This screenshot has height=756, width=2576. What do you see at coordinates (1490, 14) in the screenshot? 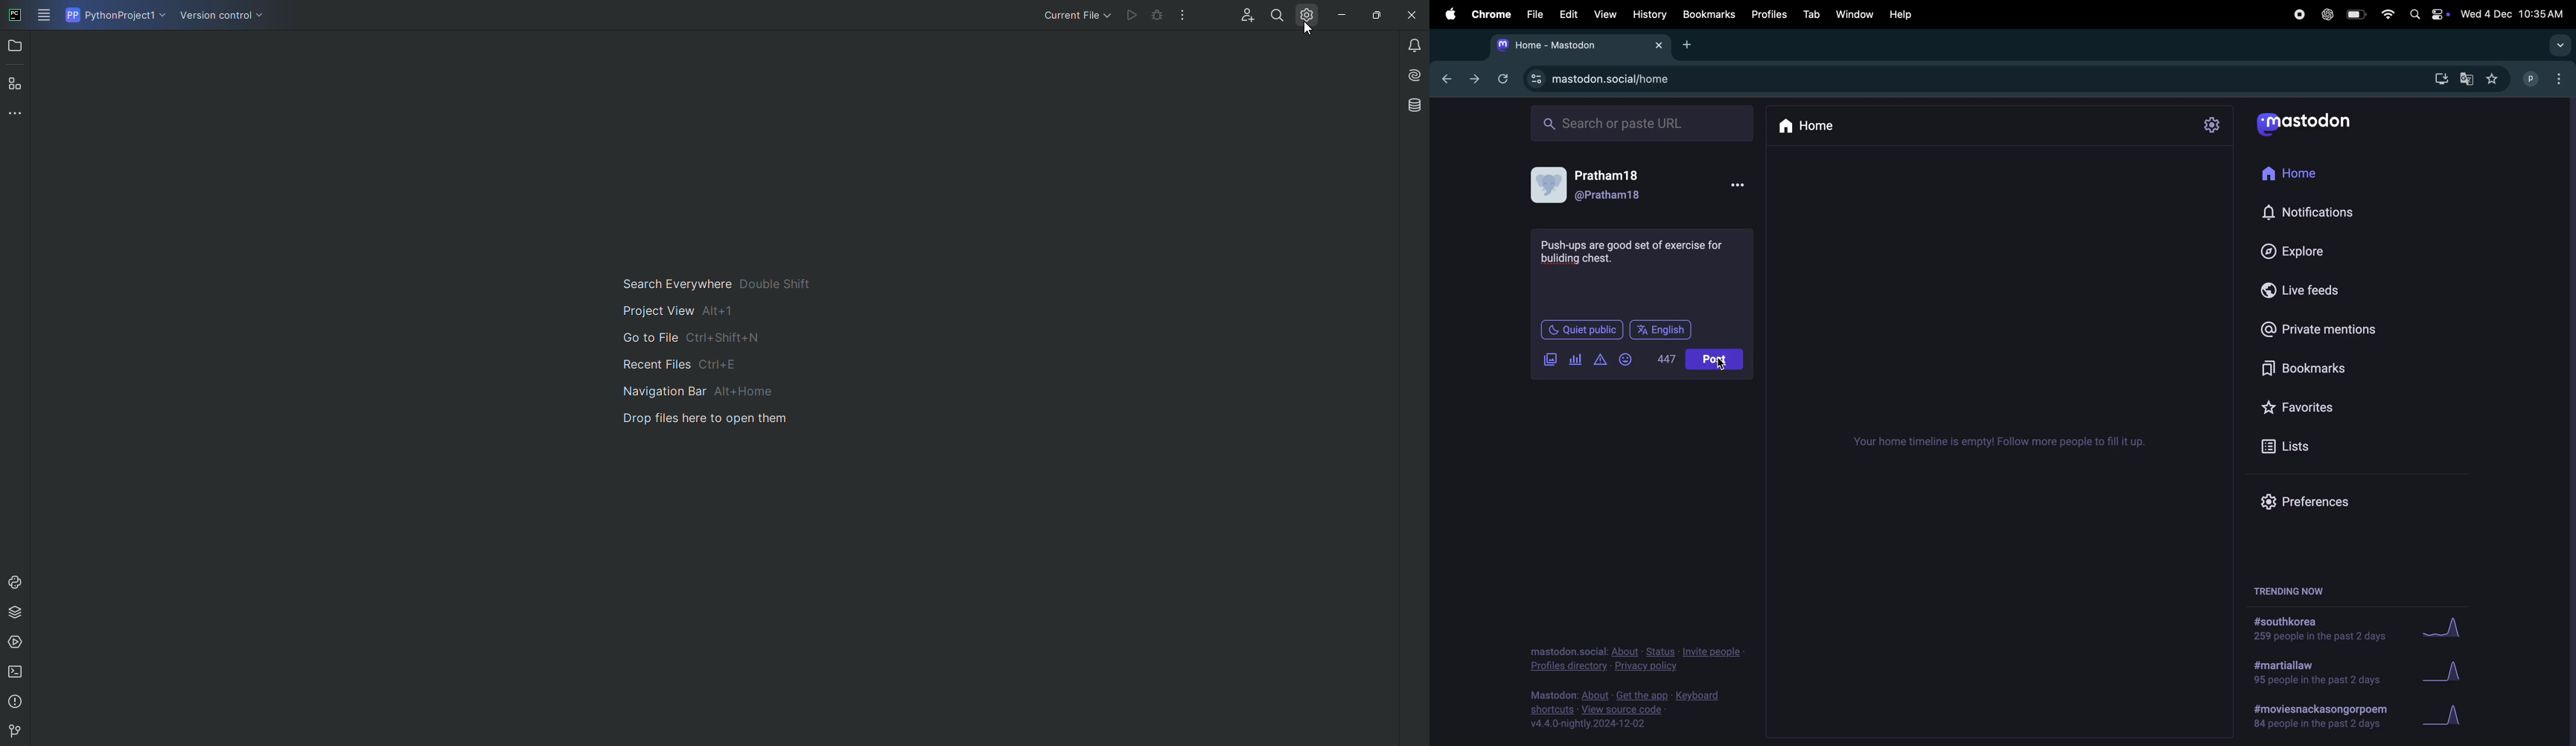
I see `Chrome` at bounding box center [1490, 14].